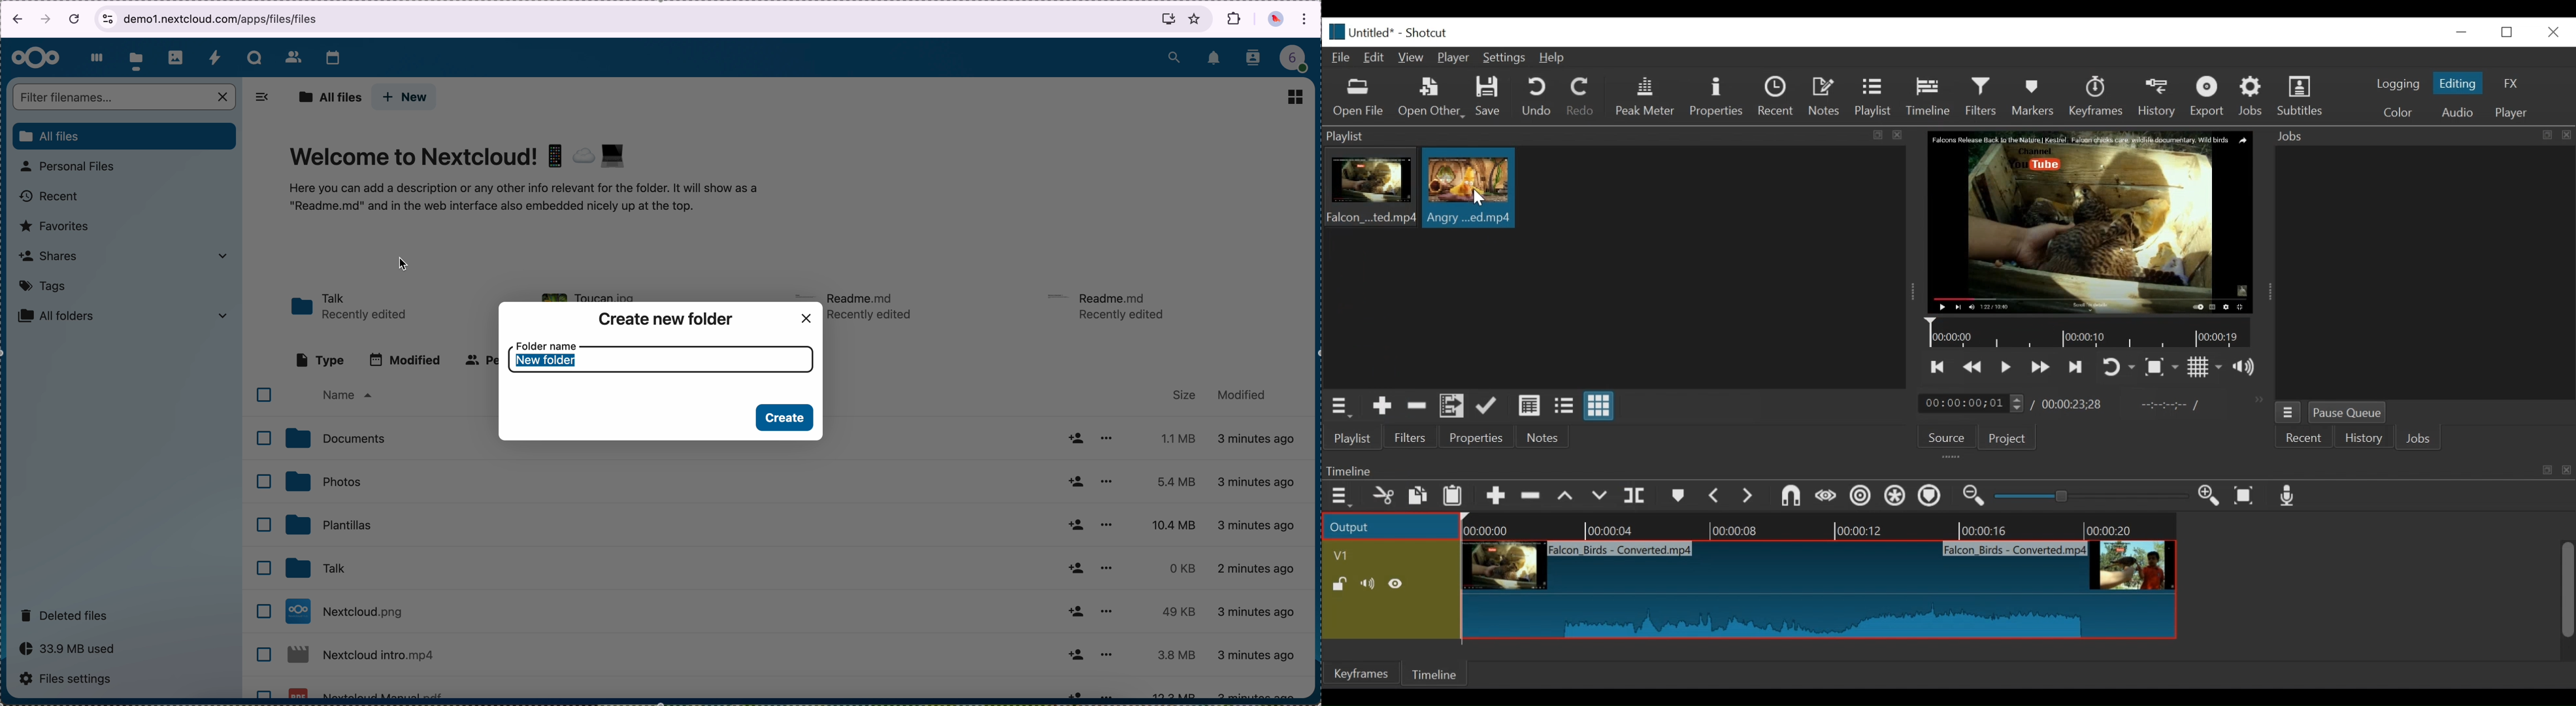 This screenshot has height=728, width=2576. Describe the element at coordinates (1750, 497) in the screenshot. I see `next marker` at that location.